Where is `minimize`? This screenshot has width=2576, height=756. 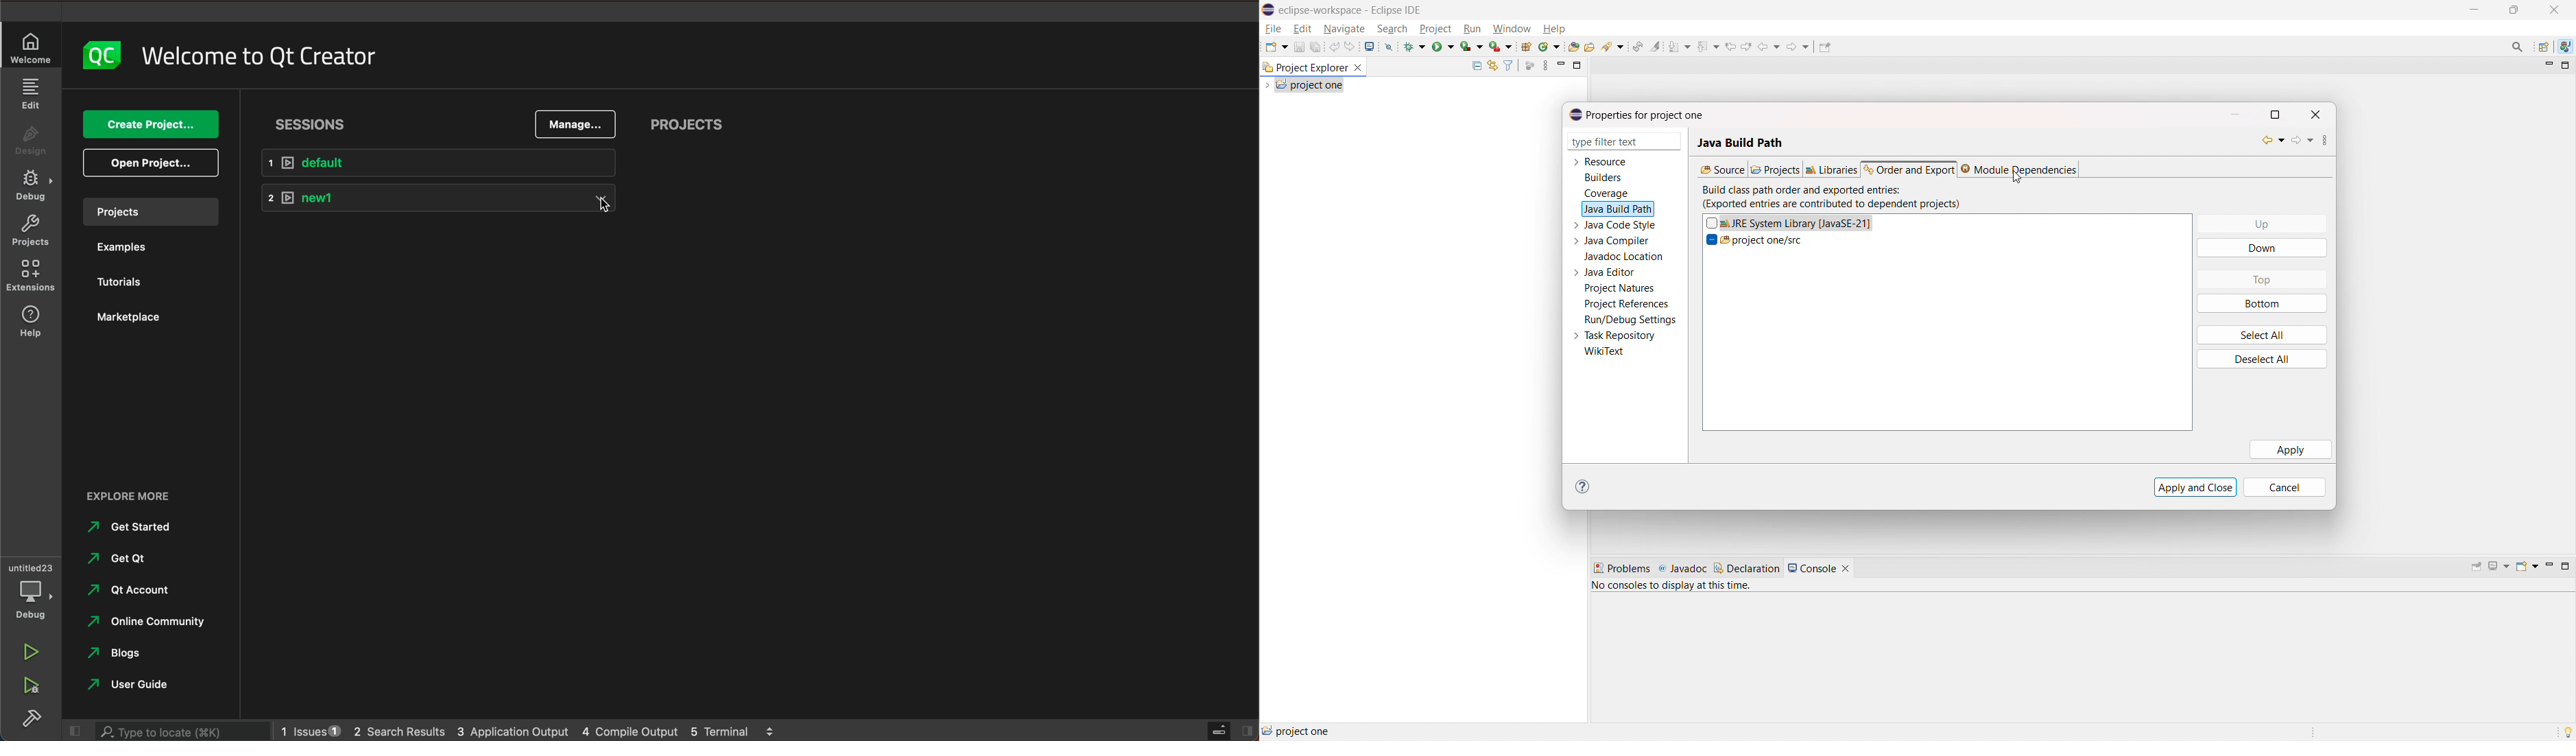
minimize is located at coordinates (1561, 65).